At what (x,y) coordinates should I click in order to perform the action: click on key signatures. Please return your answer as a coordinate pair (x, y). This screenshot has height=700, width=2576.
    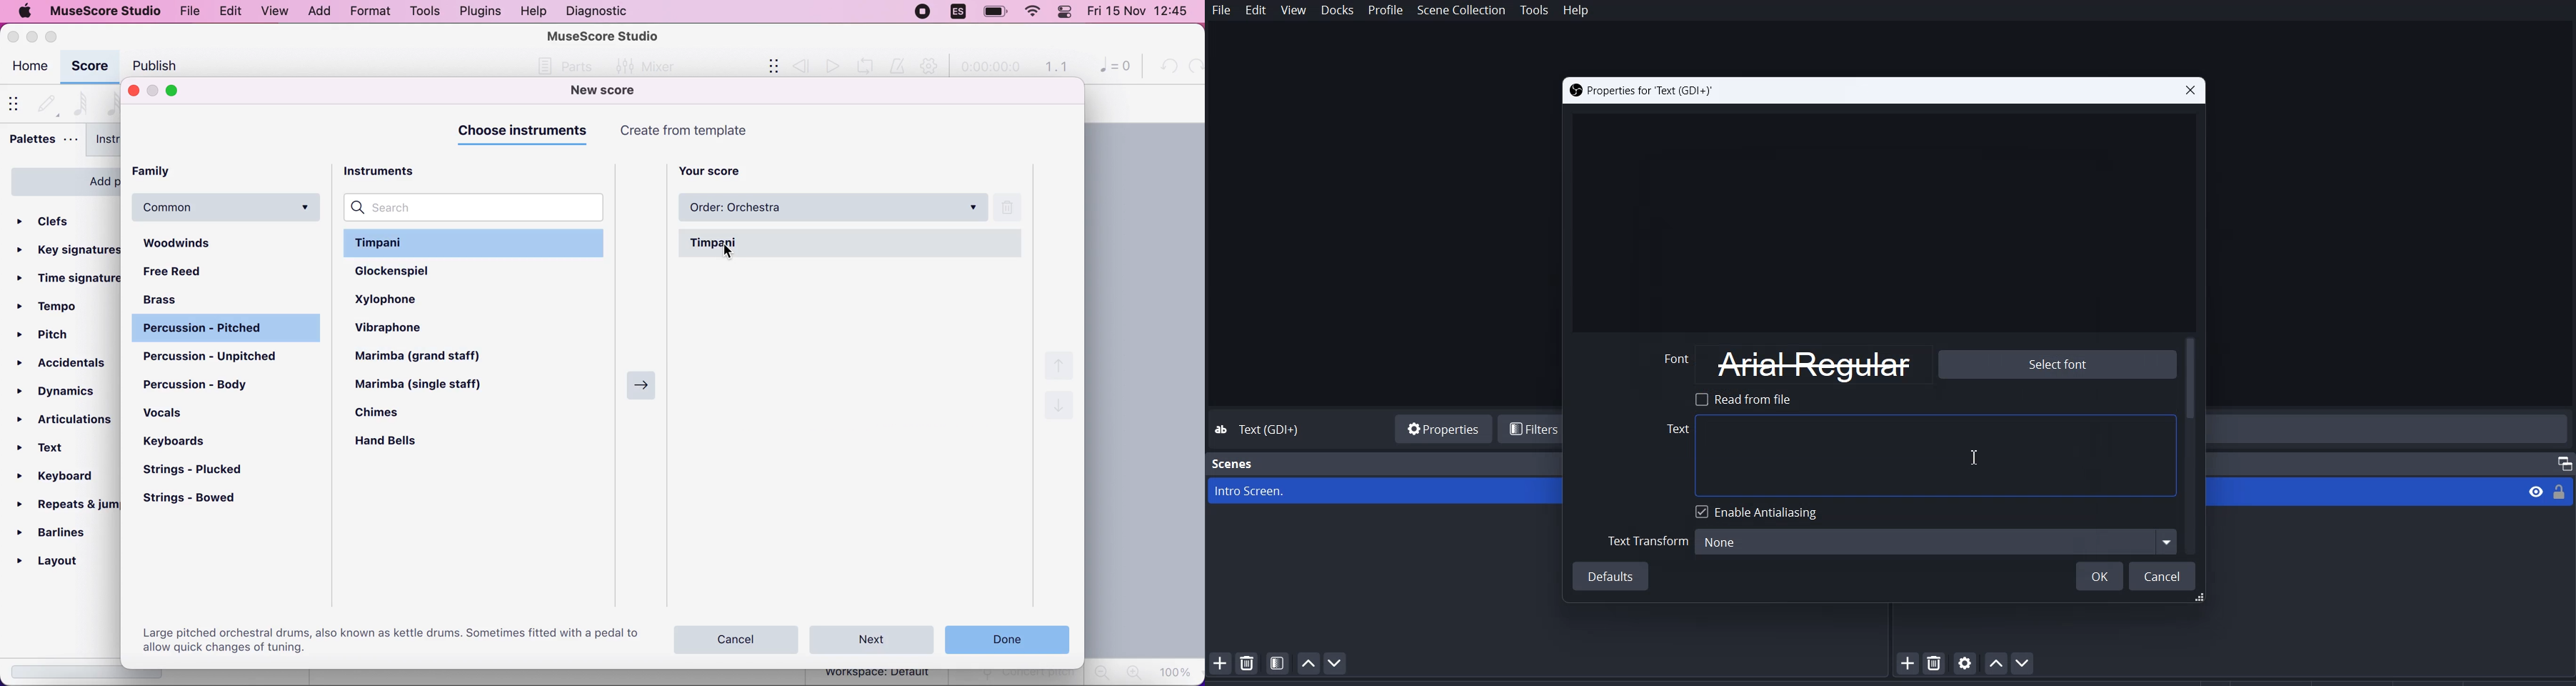
    Looking at the image, I should click on (69, 248).